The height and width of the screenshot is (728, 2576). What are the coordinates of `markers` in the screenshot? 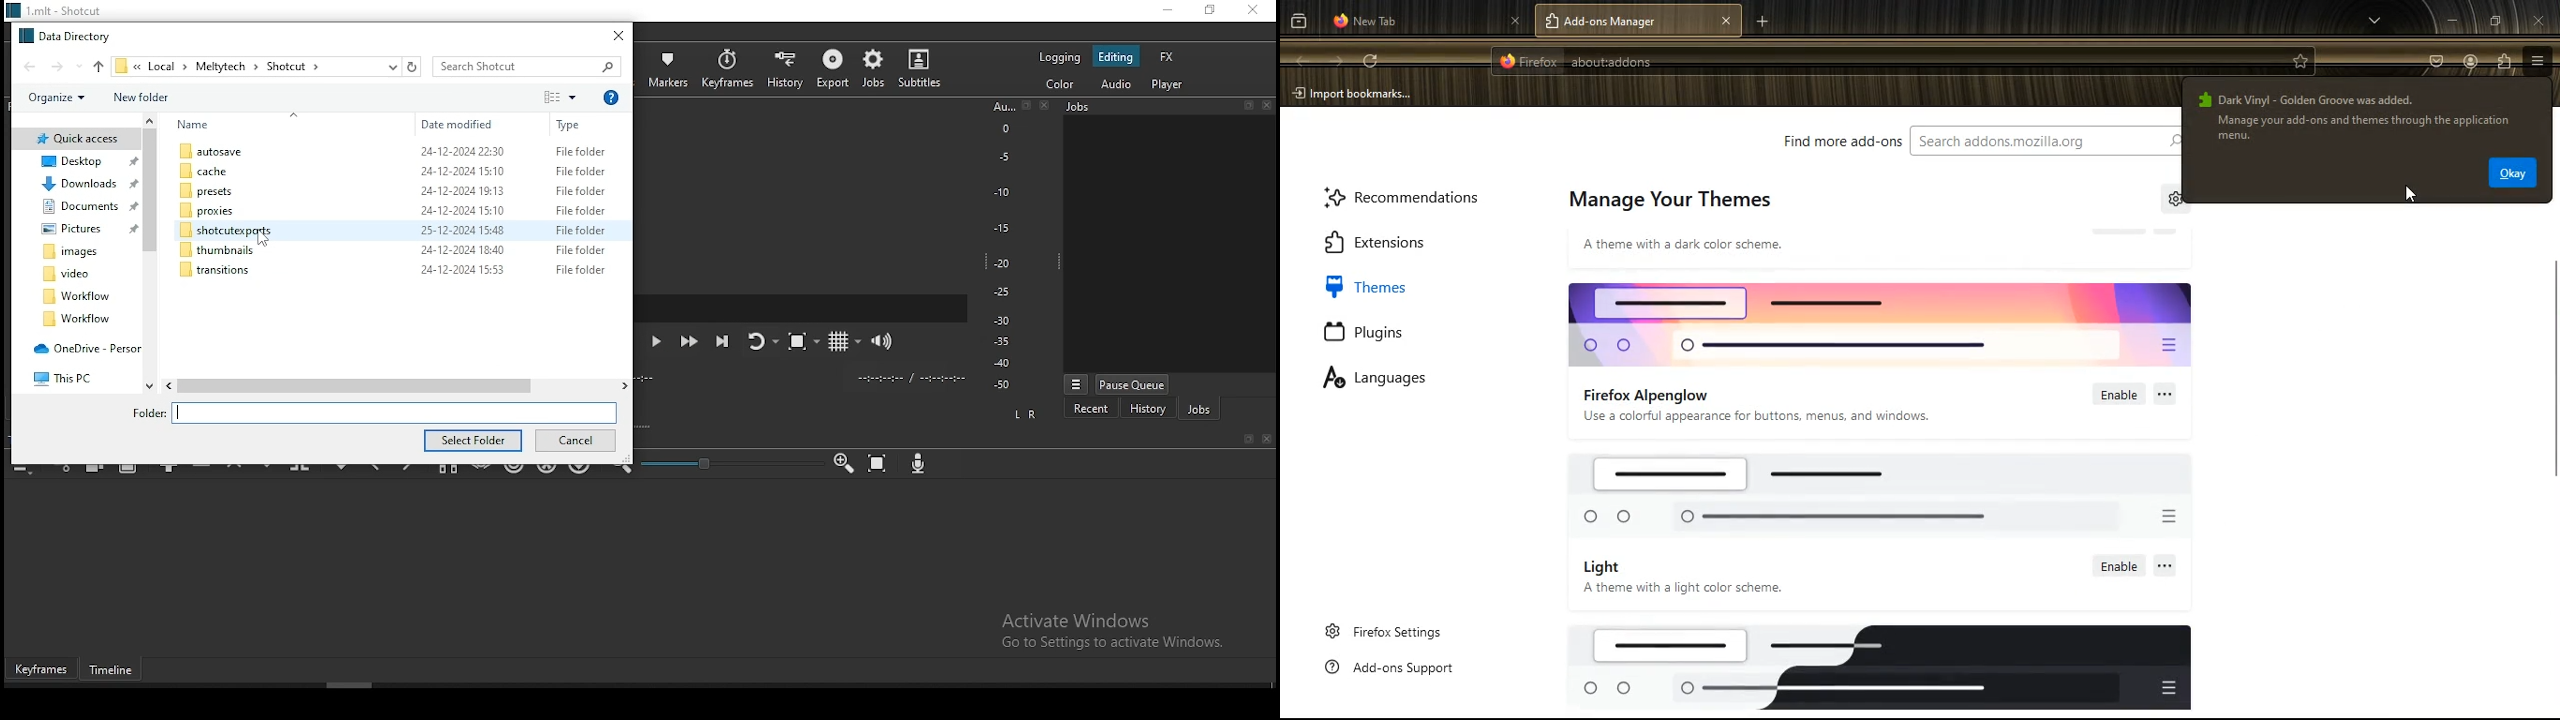 It's located at (671, 69).